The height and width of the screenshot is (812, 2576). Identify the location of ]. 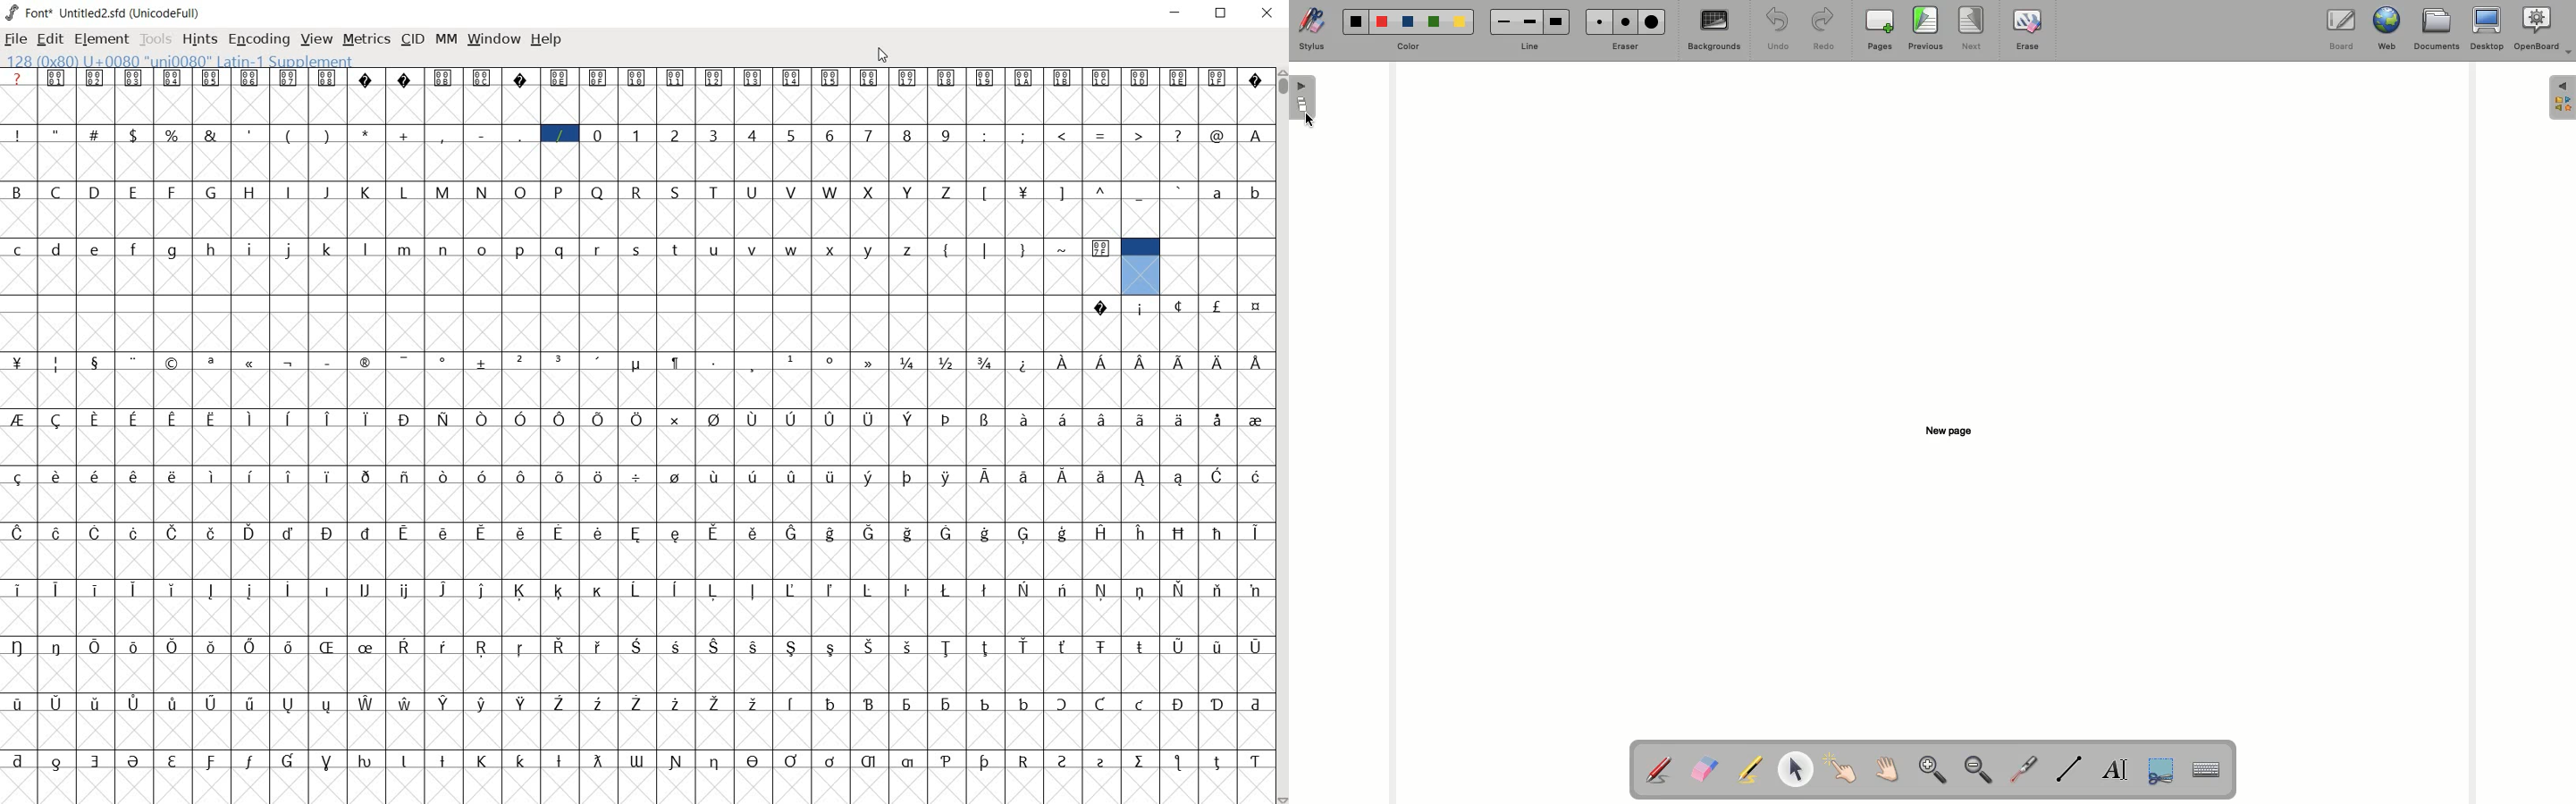
(1063, 191).